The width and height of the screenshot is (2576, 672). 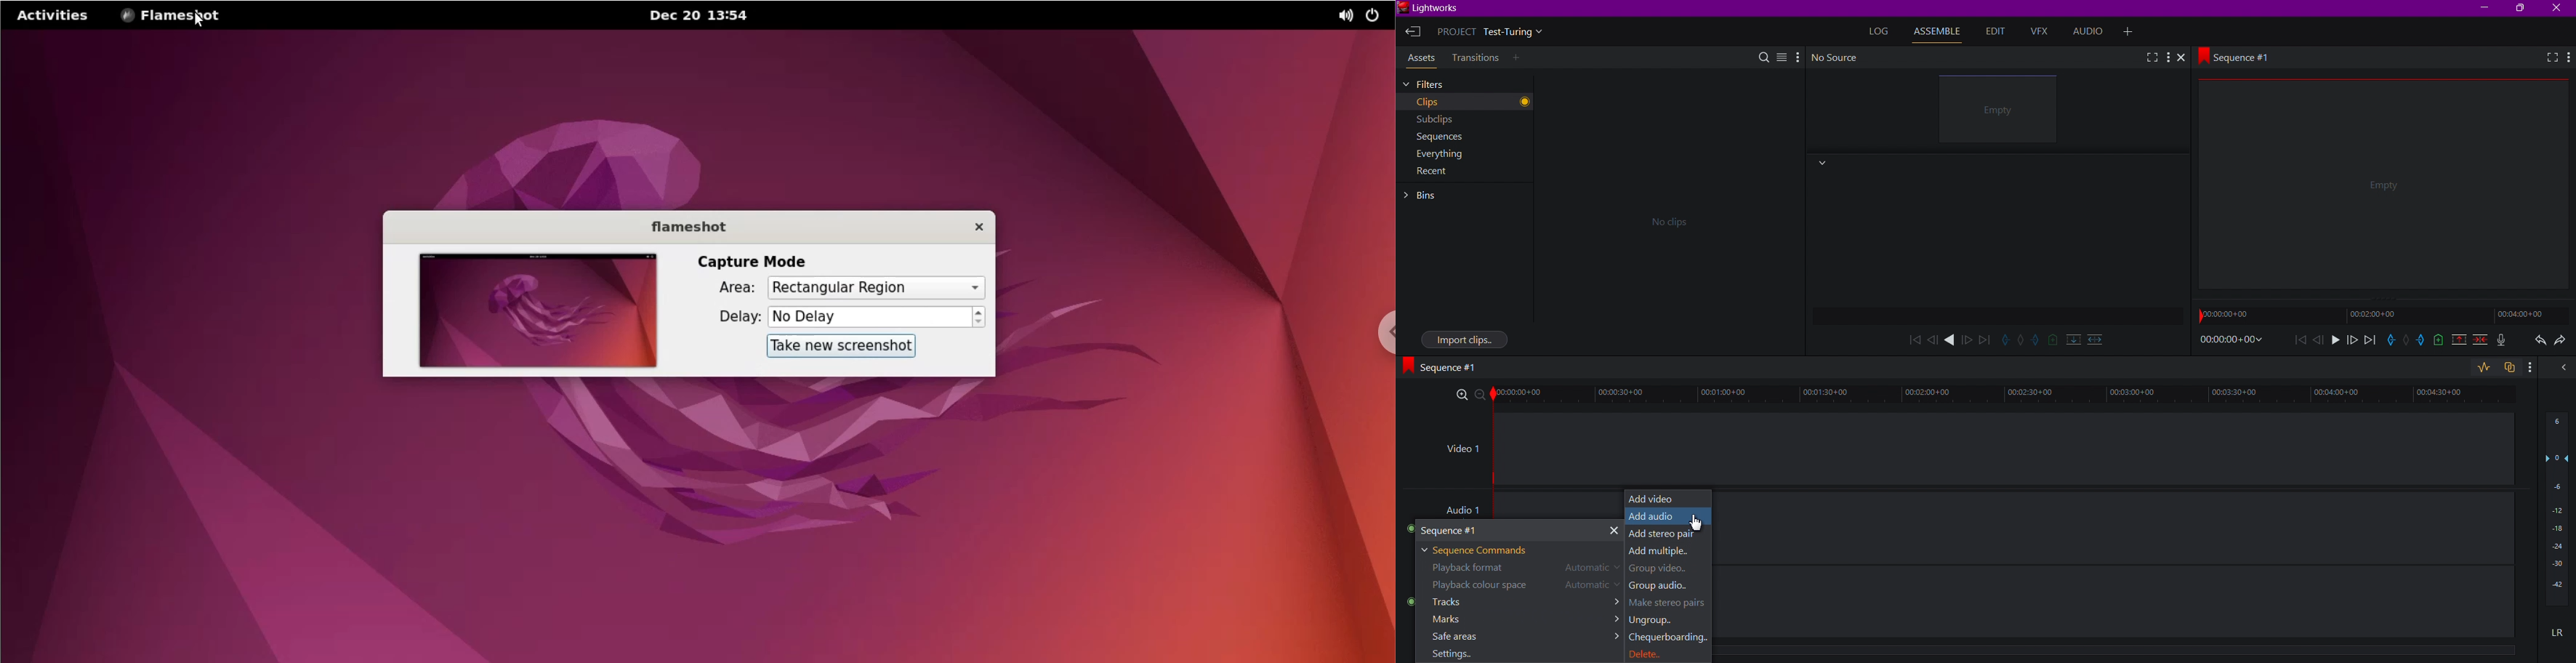 I want to click on slip edit, so click(x=2037, y=341).